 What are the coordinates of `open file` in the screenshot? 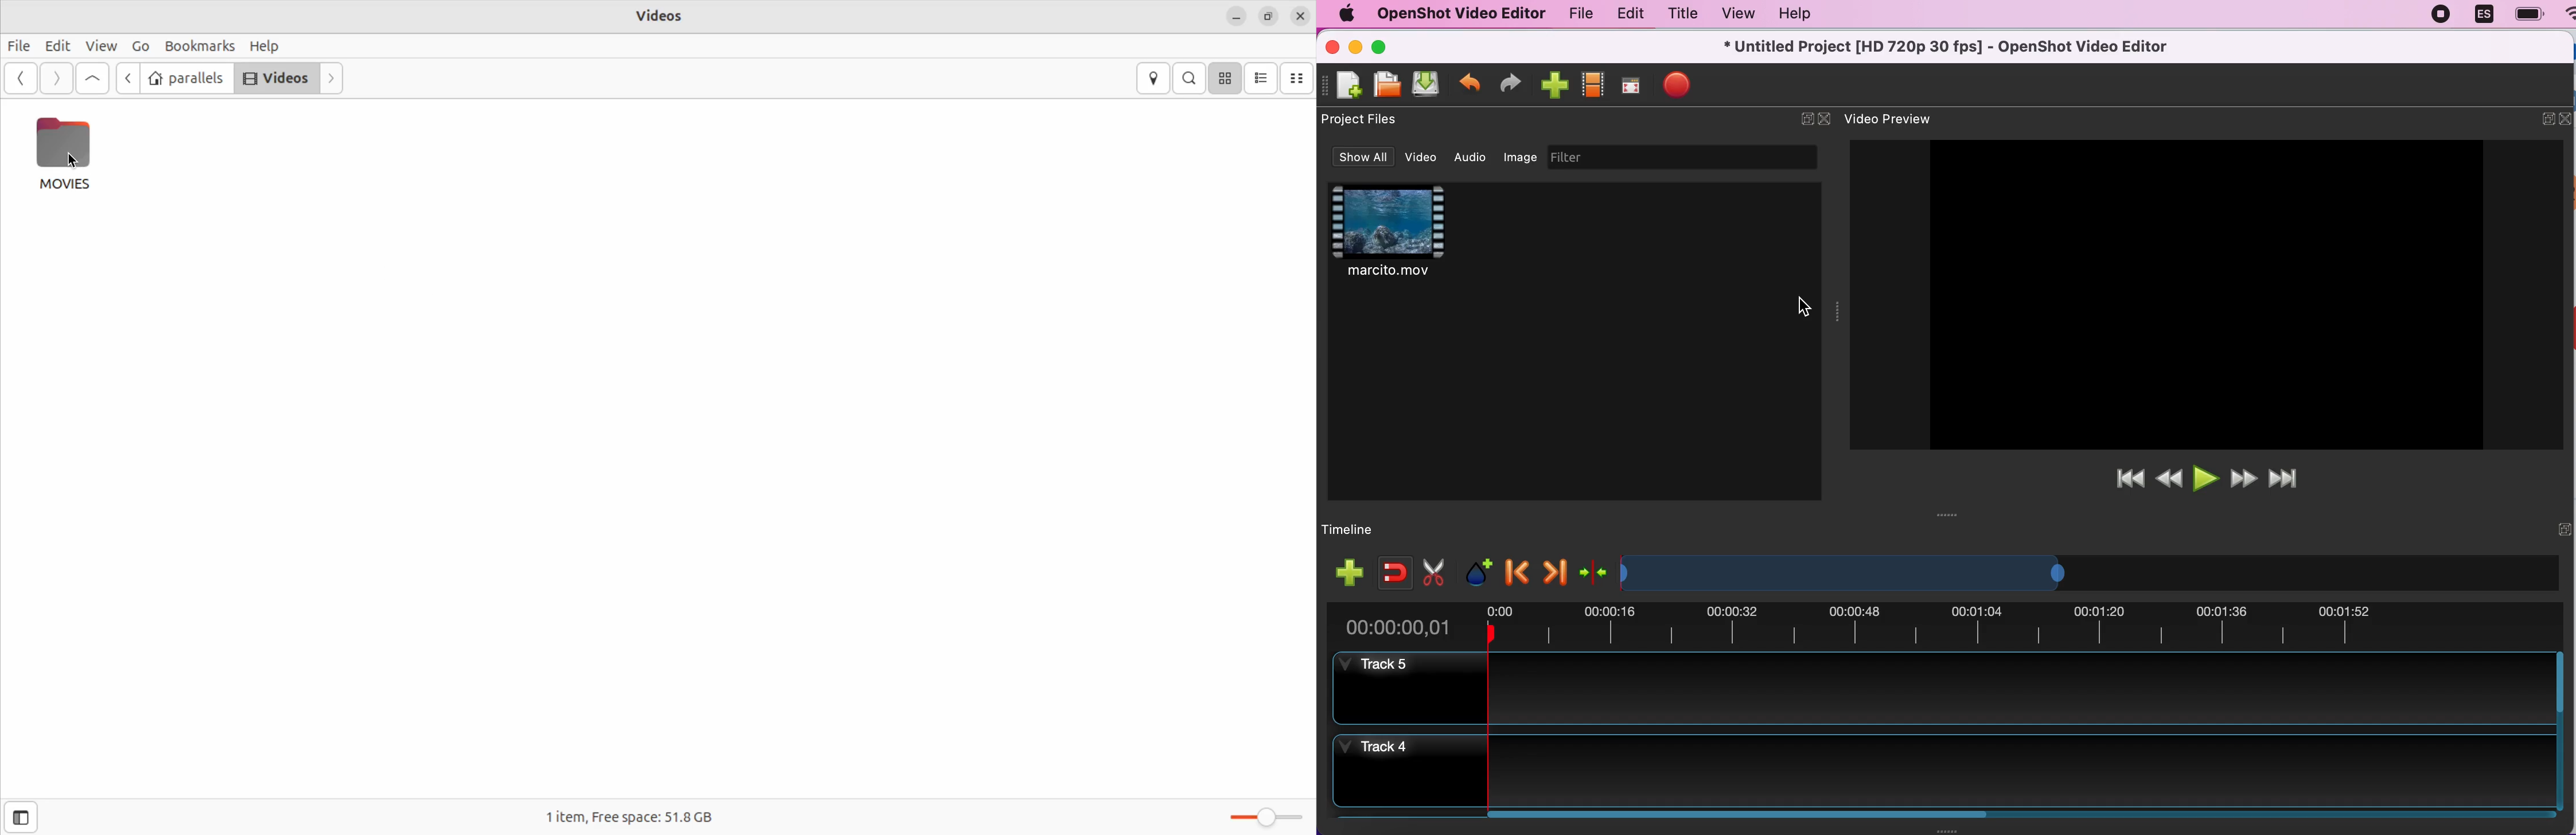 It's located at (1388, 84).